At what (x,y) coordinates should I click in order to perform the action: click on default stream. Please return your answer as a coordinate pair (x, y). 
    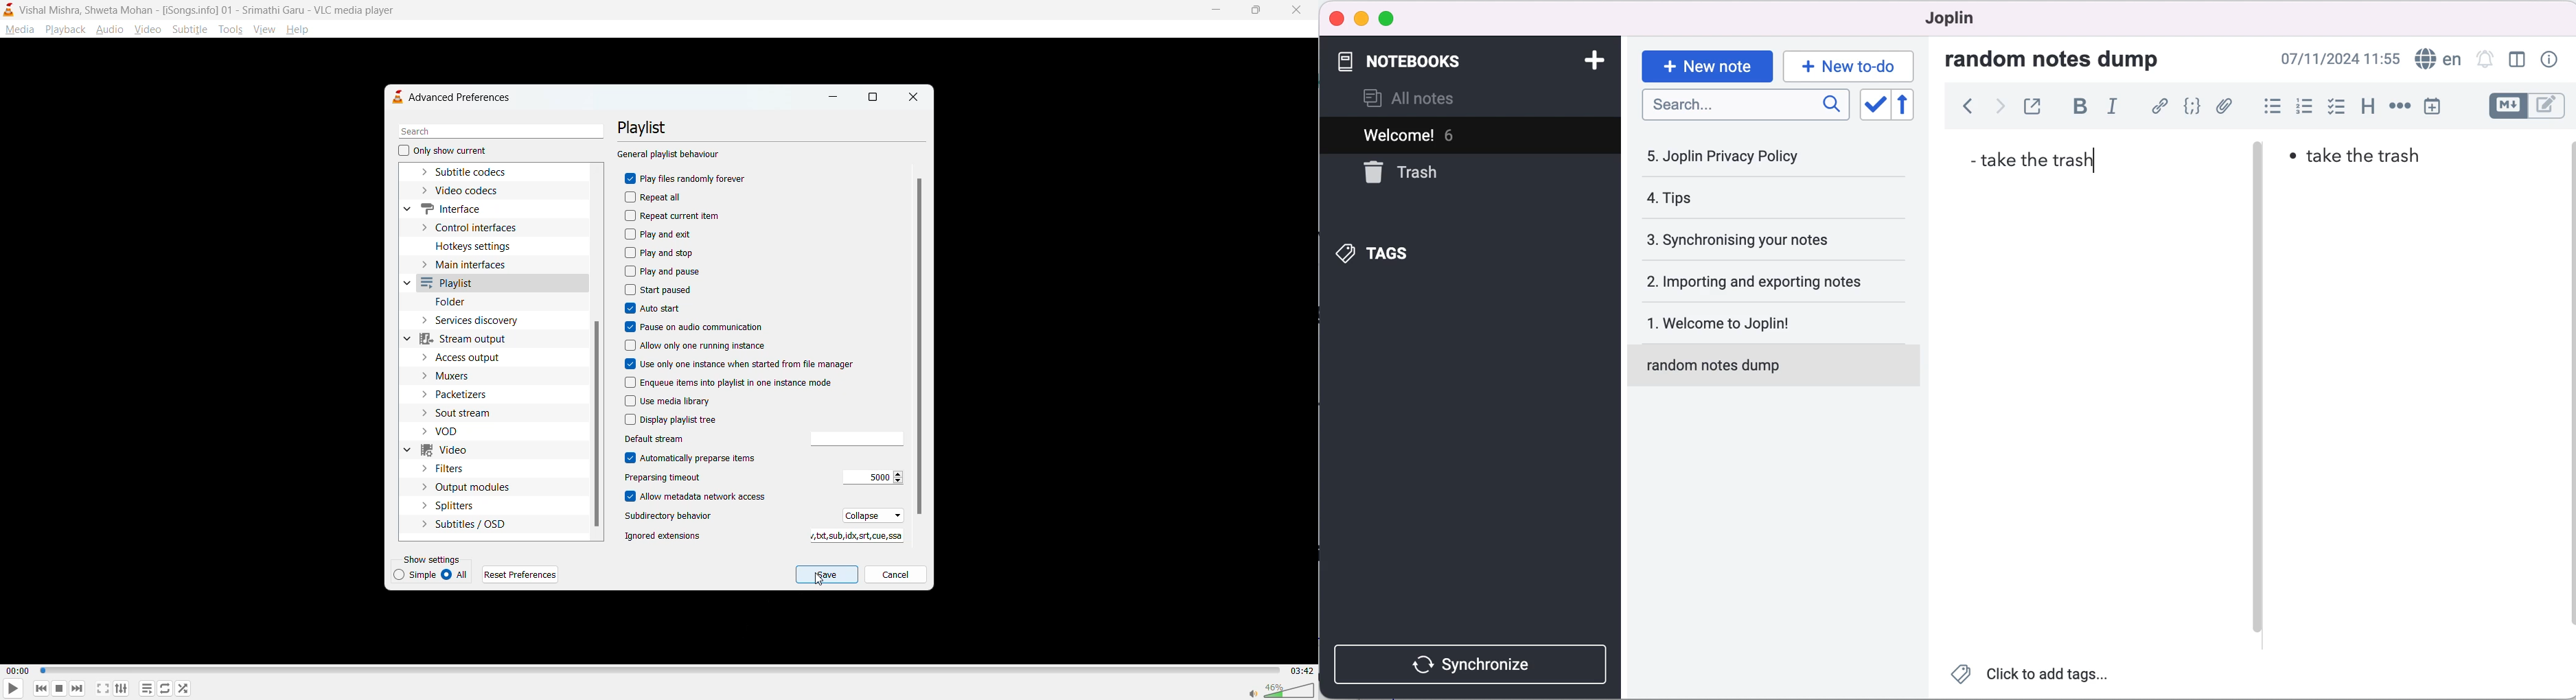
    Looking at the image, I should click on (679, 439).